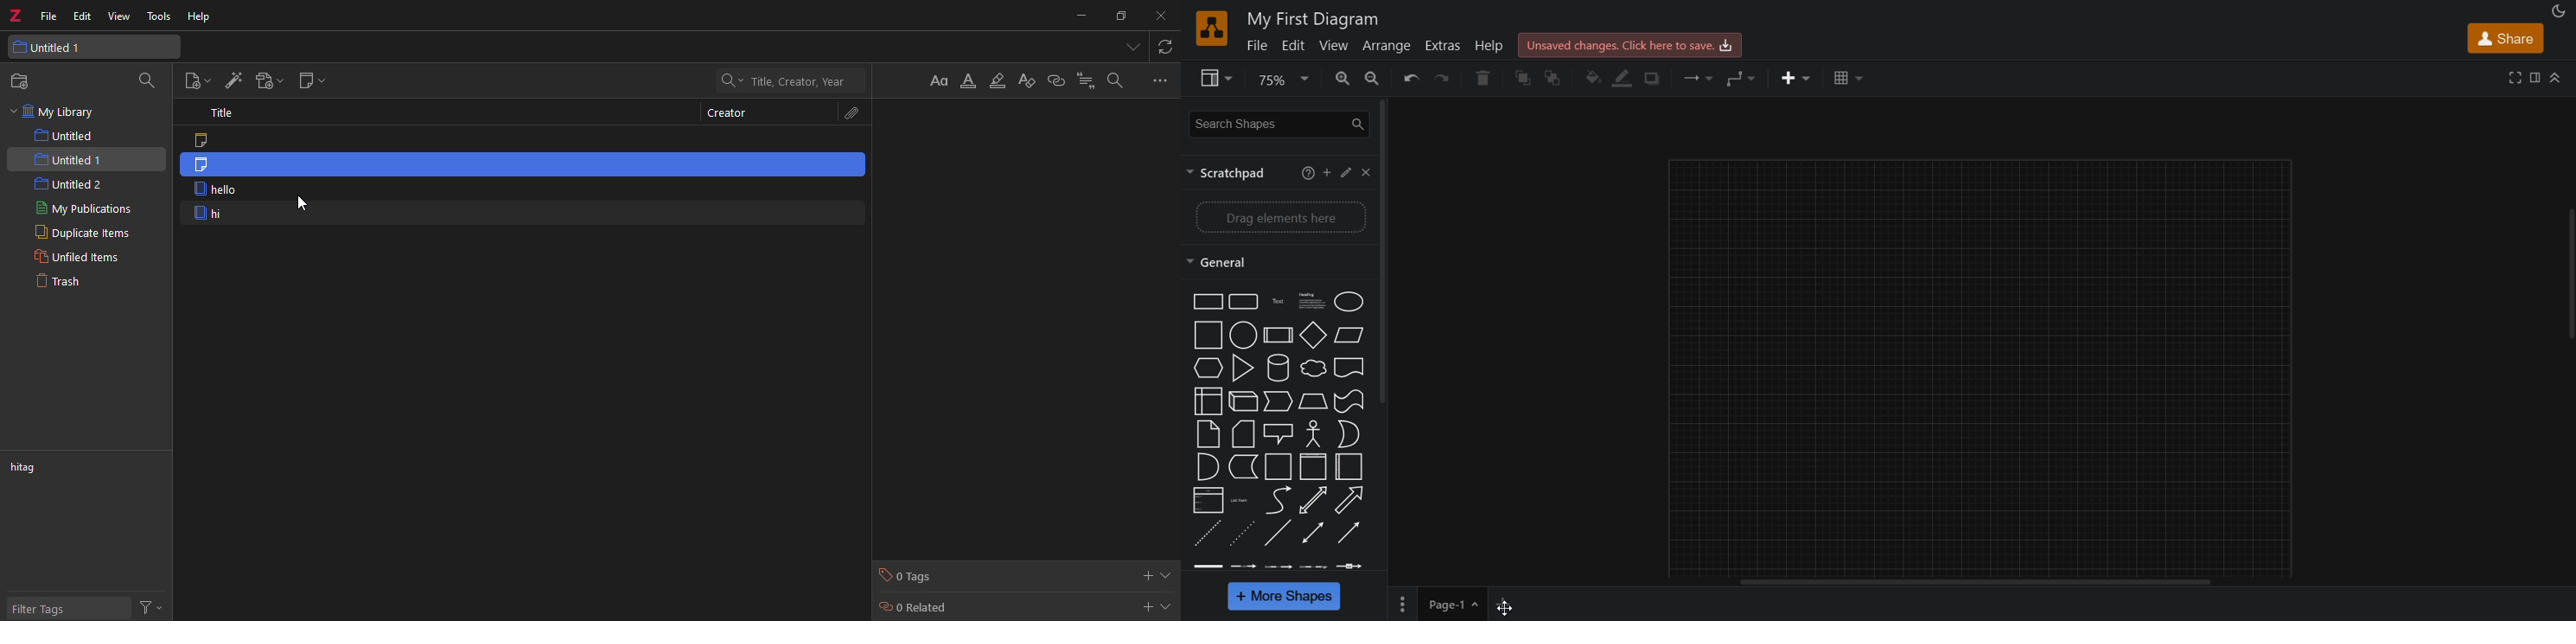 This screenshot has height=644, width=2576. What do you see at coordinates (1305, 175) in the screenshot?
I see `help` at bounding box center [1305, 175].